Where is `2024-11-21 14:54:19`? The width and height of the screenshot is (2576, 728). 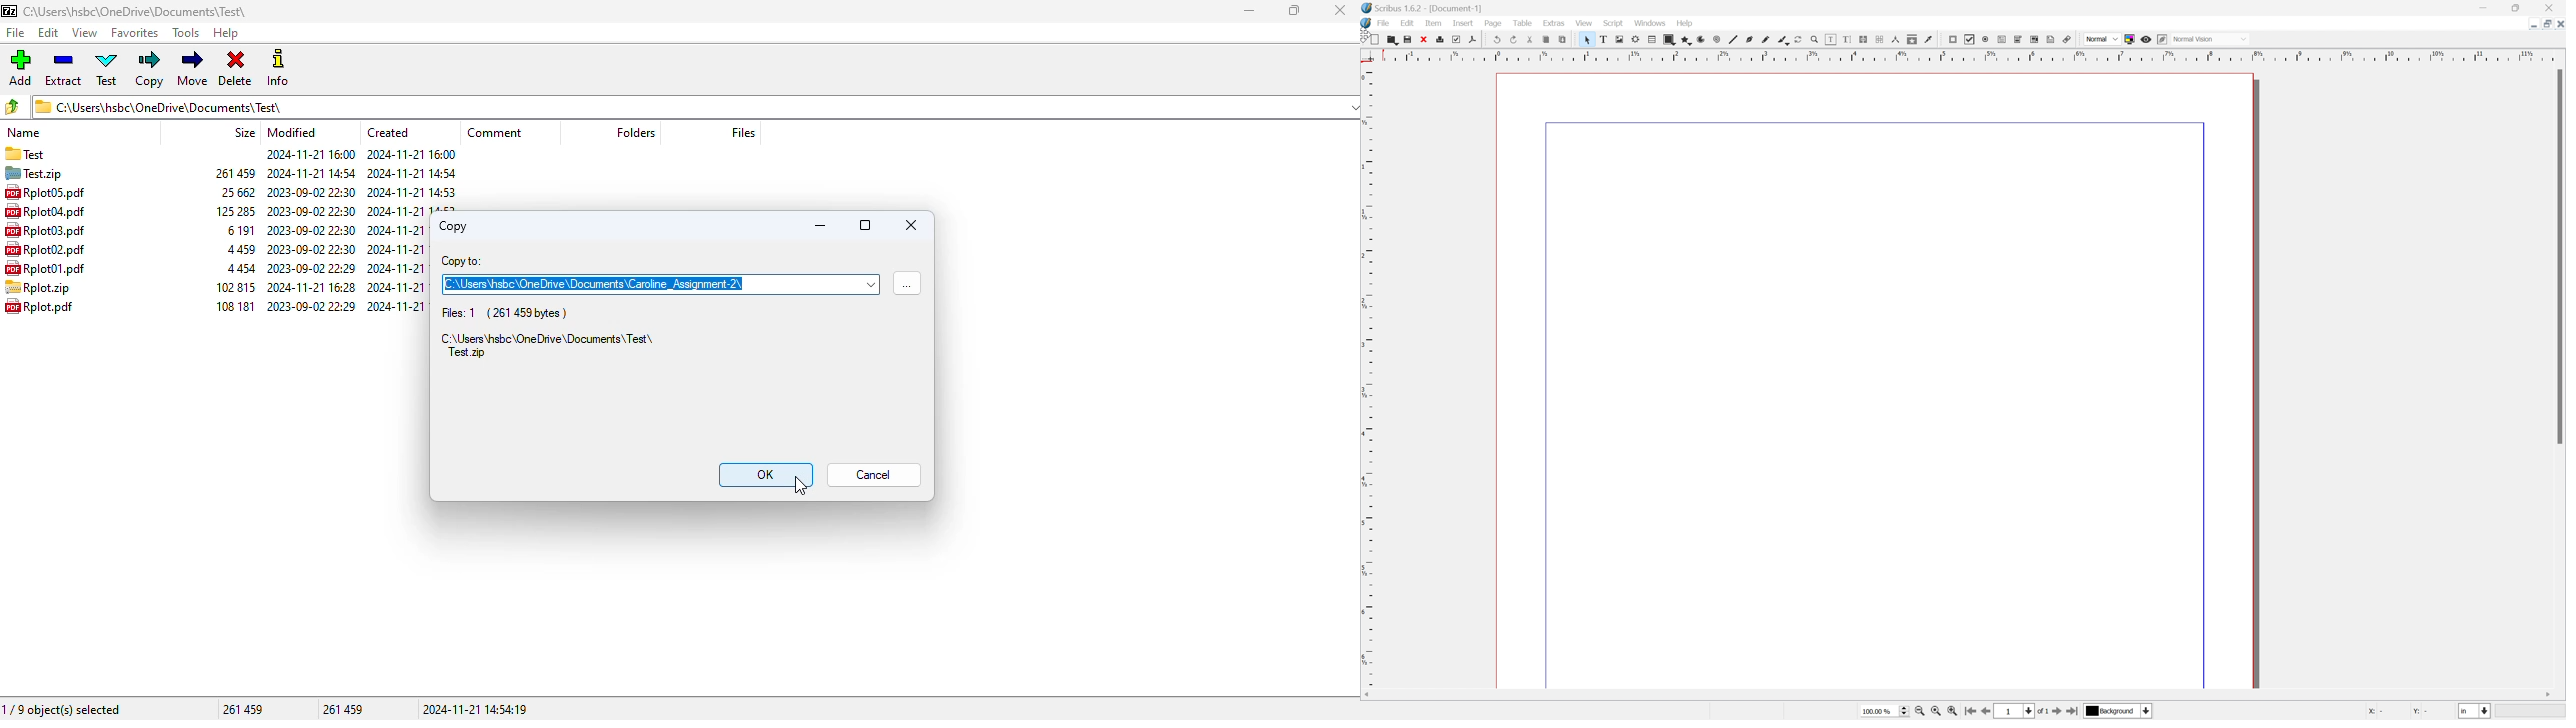
2024-11-21 14:54:19 is located at coordinates (475, 709).